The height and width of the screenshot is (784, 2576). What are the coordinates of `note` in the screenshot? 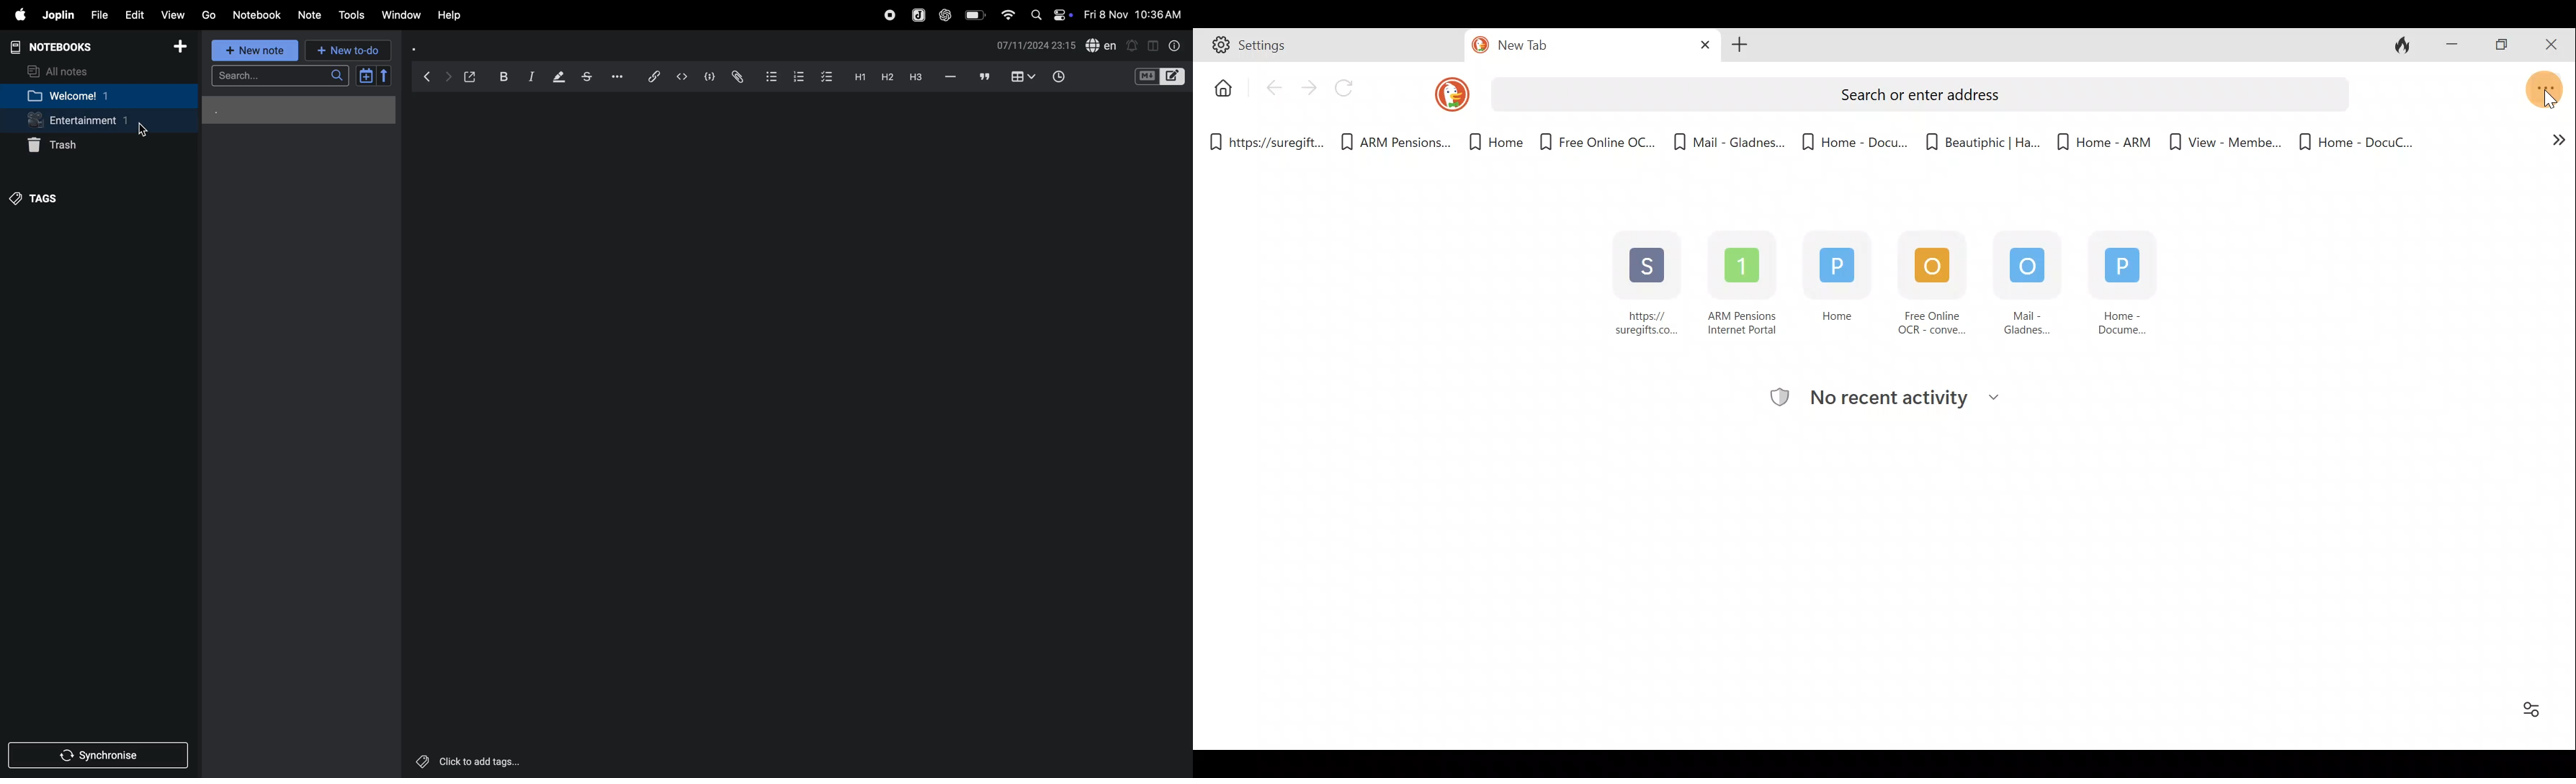 It's located at (310, 18).